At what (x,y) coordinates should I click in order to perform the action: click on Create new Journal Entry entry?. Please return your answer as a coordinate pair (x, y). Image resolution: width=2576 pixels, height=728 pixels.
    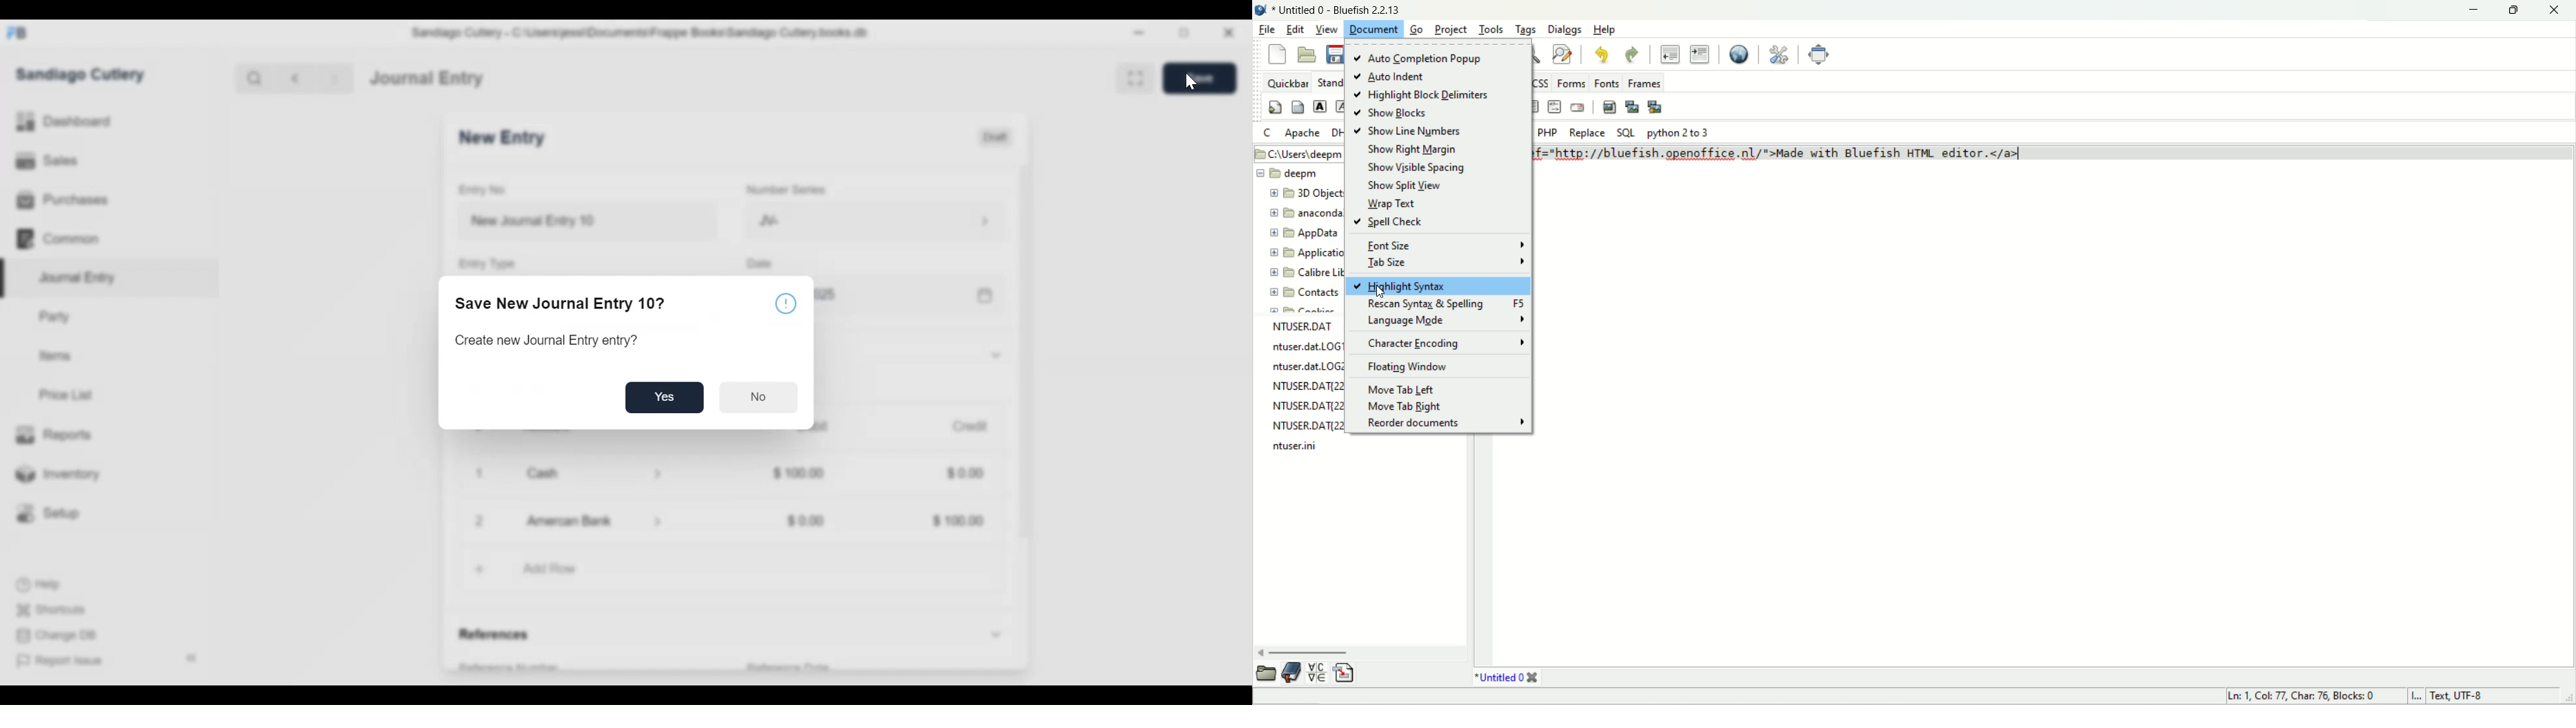
    Looking at the image, I should click on (548, 341).